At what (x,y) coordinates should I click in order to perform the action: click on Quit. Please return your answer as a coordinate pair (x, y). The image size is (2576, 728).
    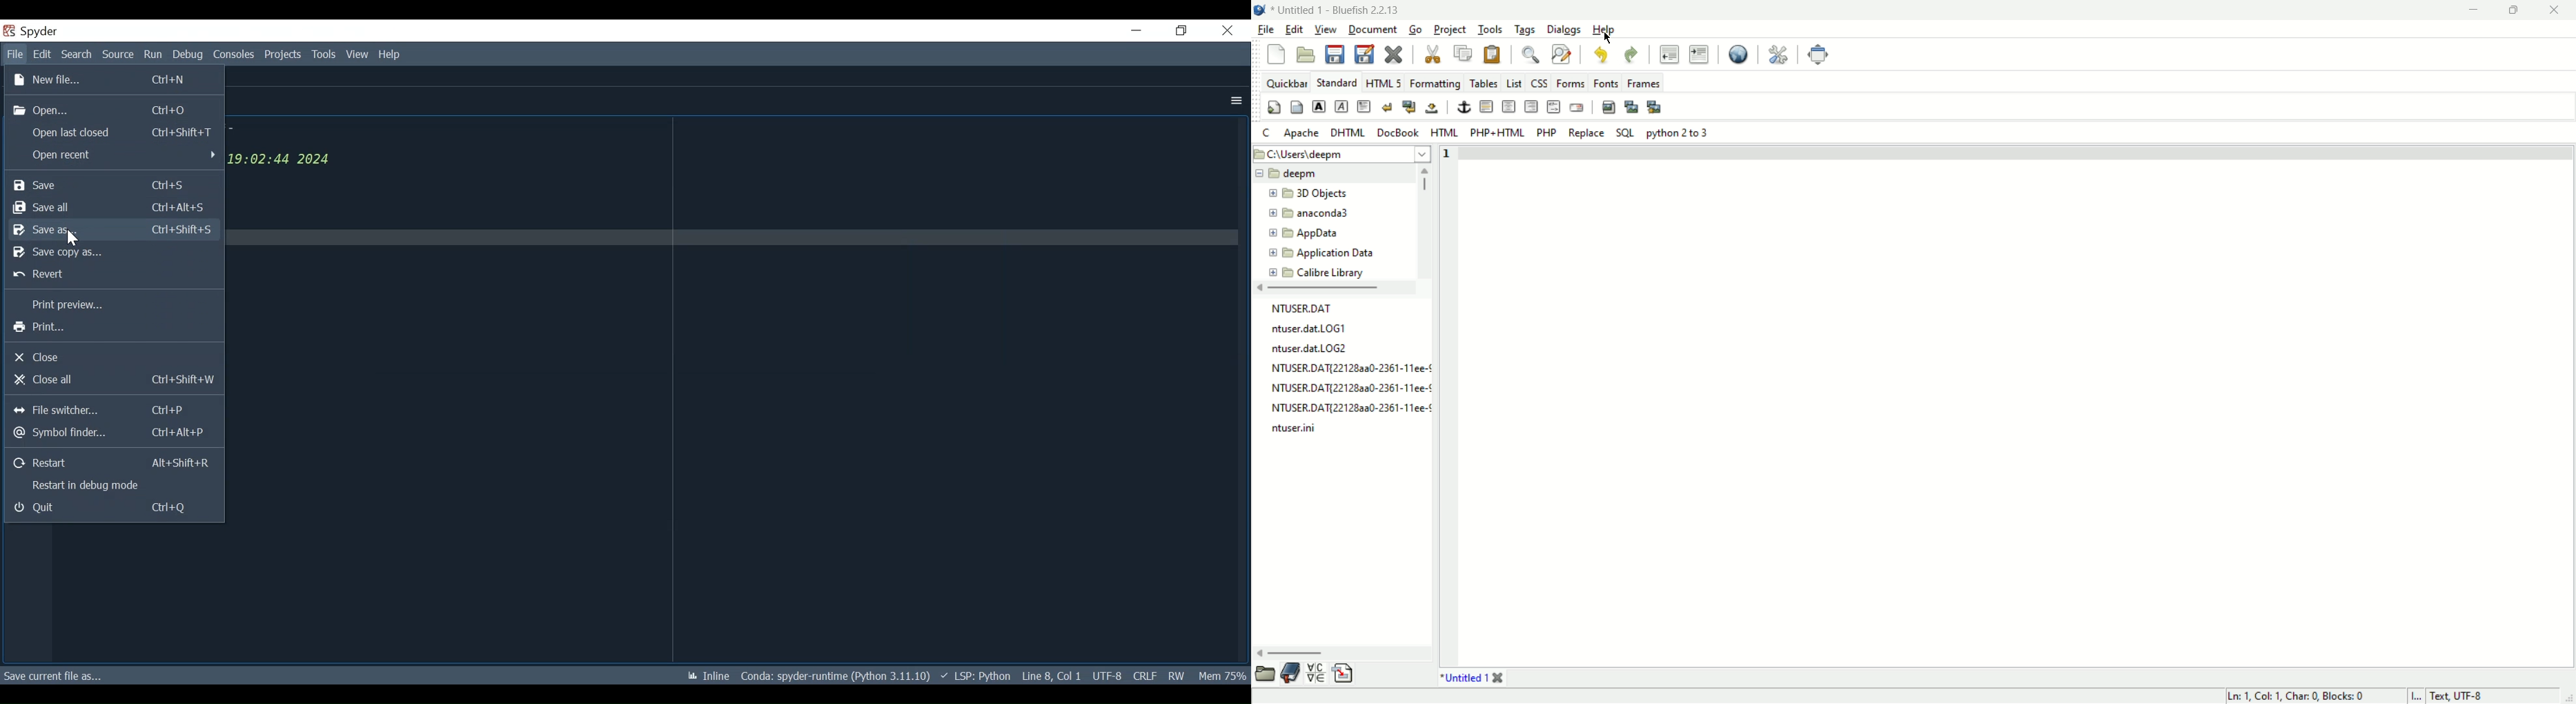
    Looking at the image, I should click on (113, 508).